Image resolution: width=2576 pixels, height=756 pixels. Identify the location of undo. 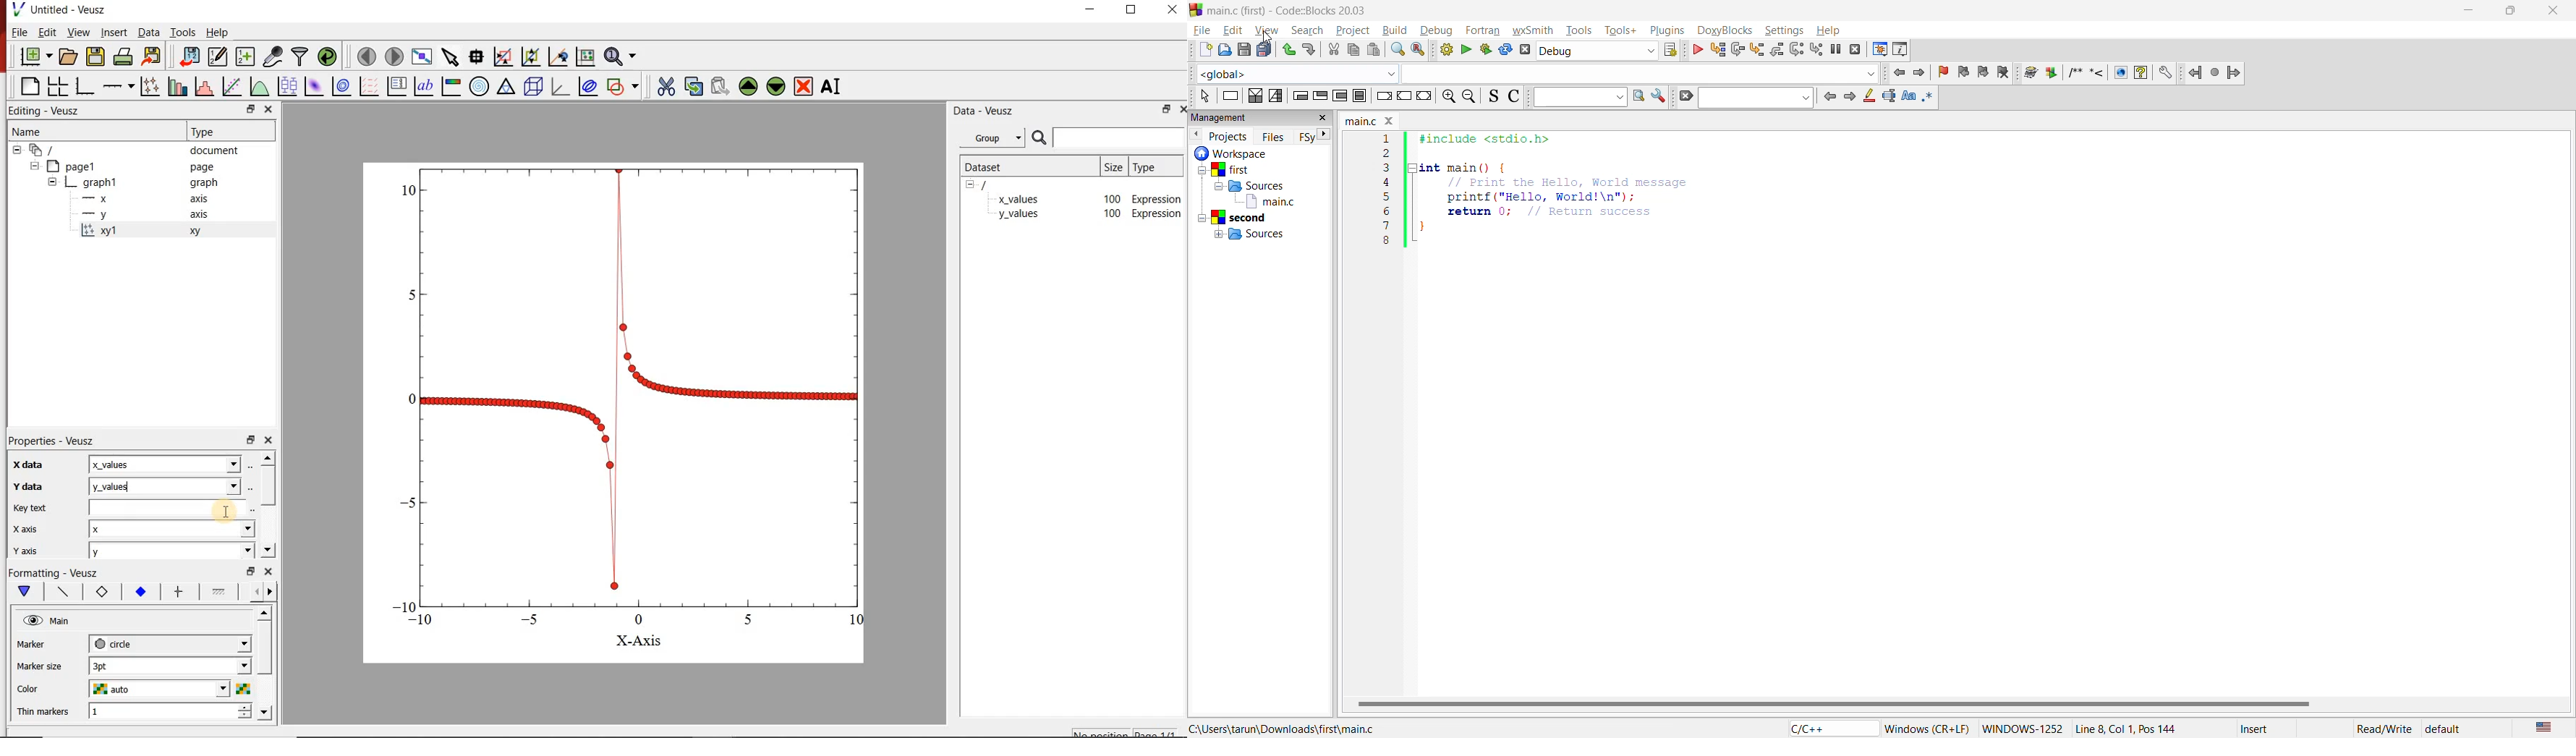
(1287, 49).